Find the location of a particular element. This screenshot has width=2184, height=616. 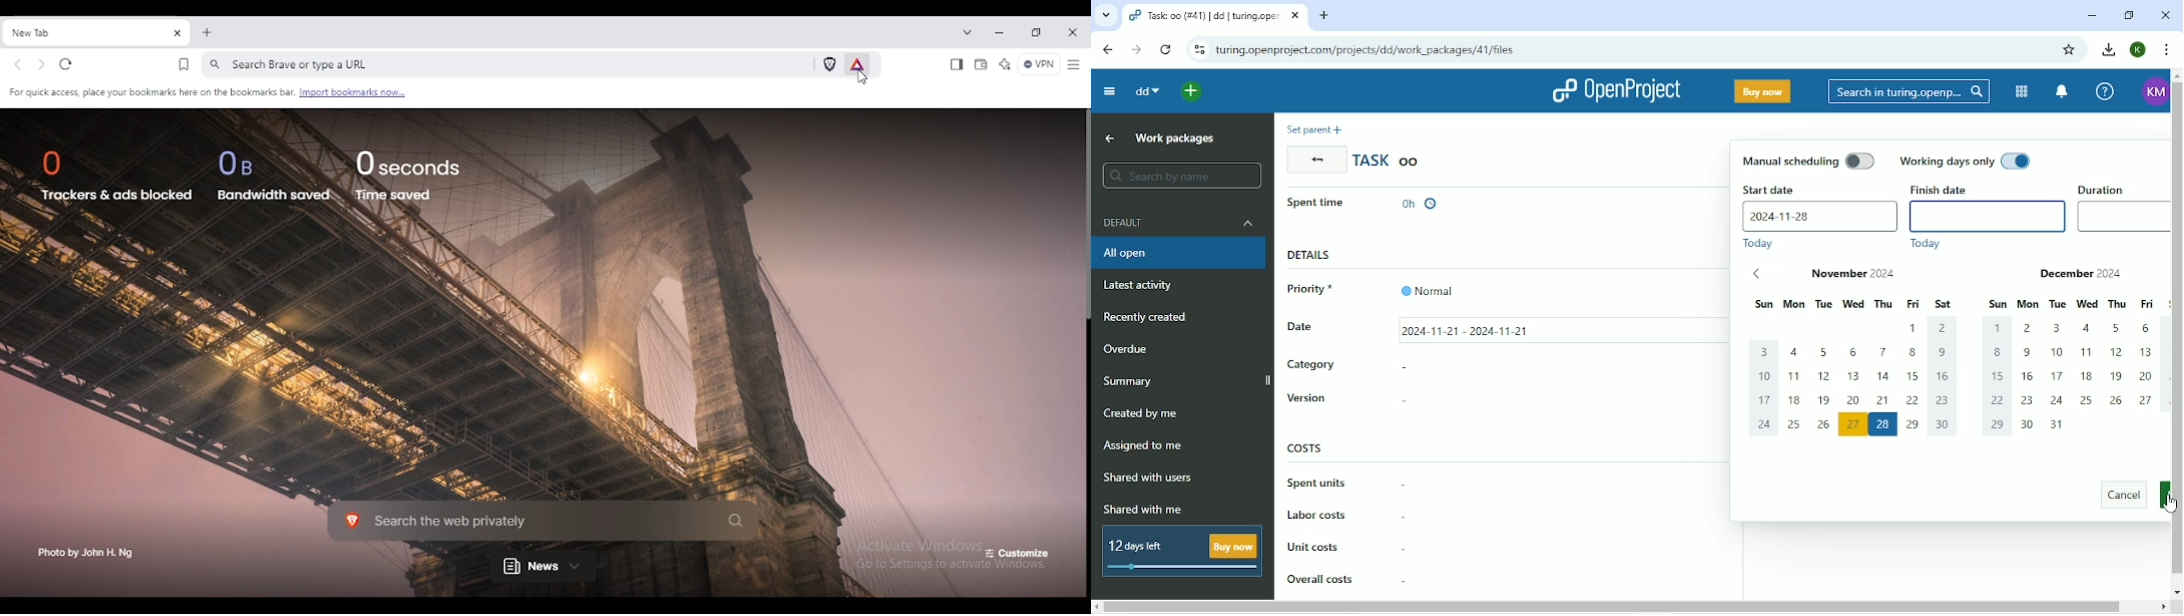

- is located at coordinates (1403, 546).